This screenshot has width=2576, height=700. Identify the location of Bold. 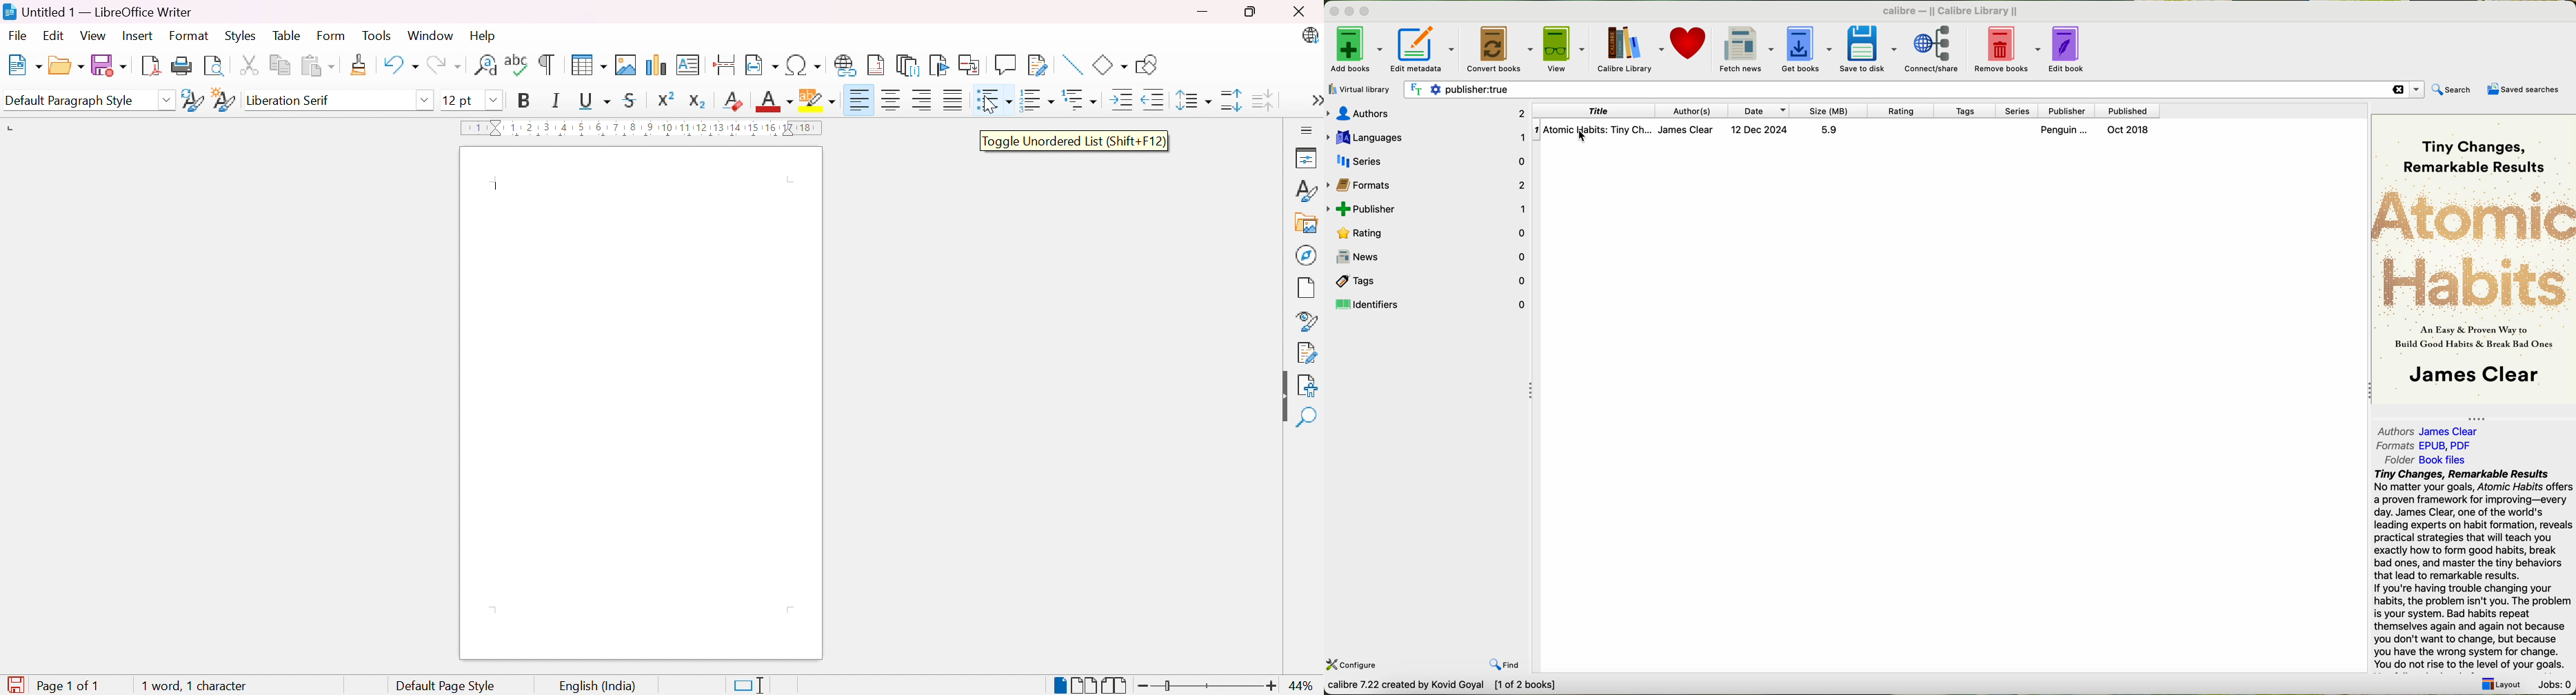
(527, 102).